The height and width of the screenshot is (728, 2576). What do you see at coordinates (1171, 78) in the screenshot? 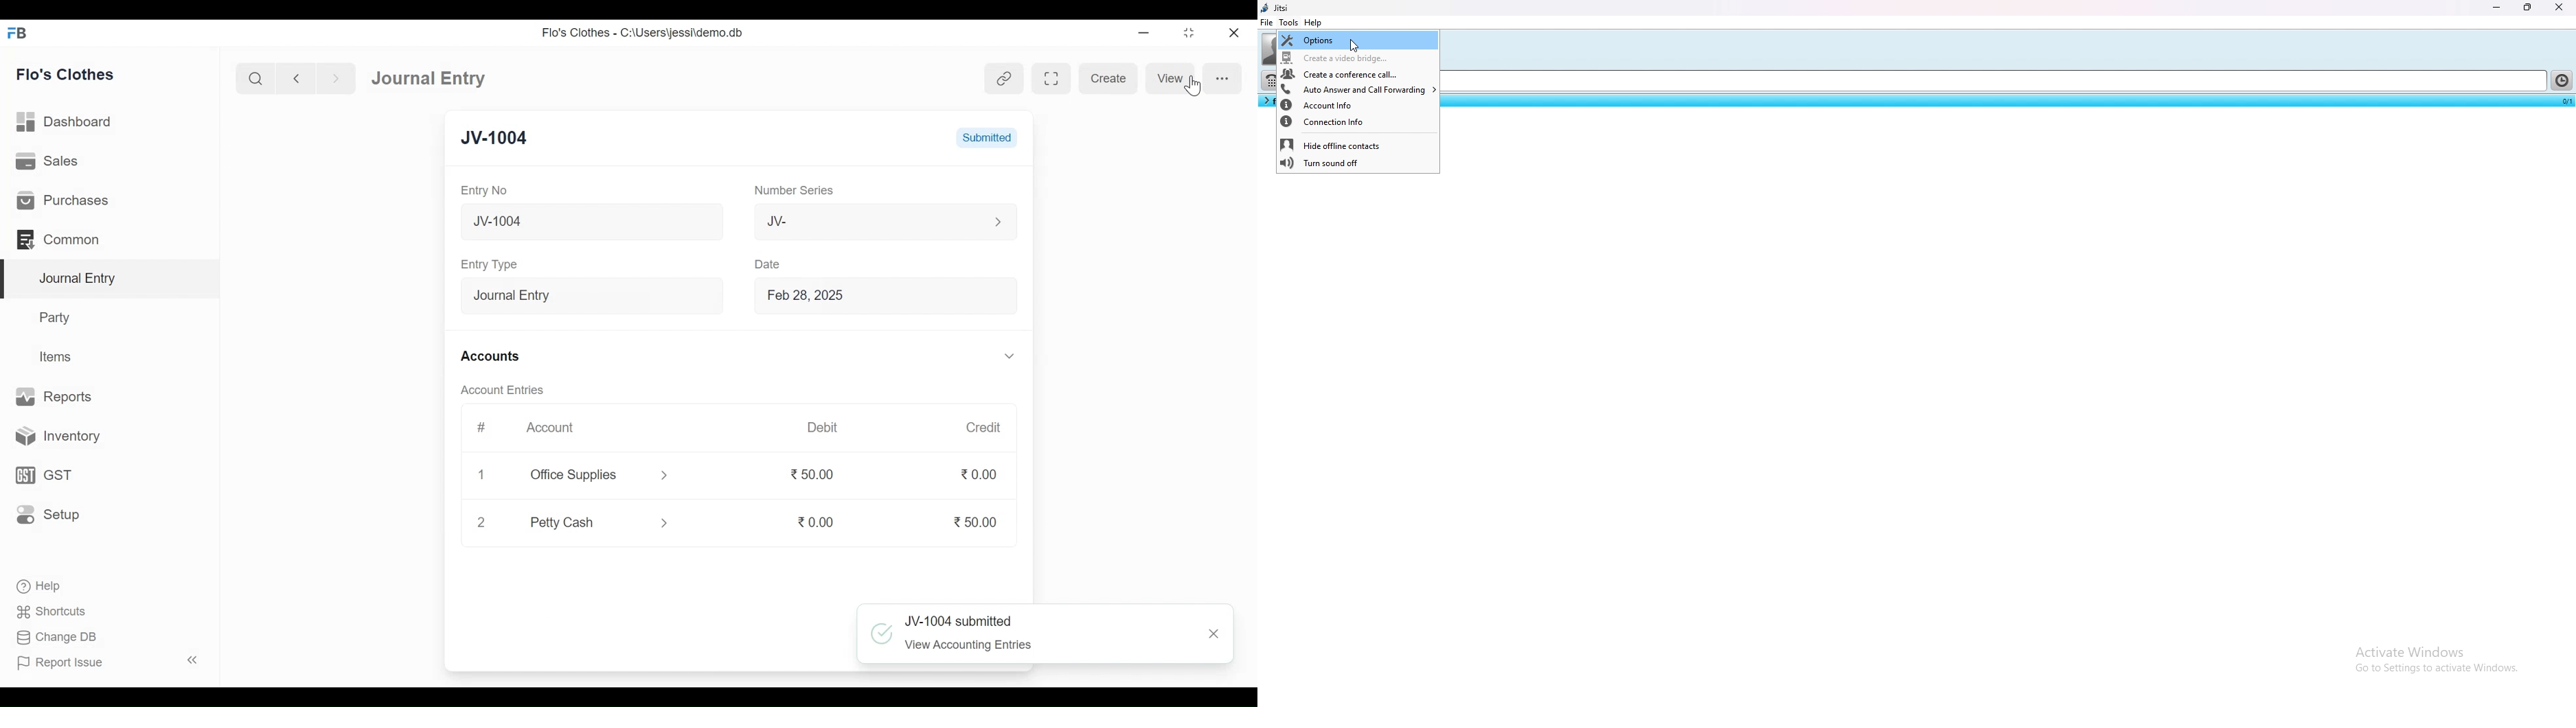
I see `View` at bounding box center [1171, 78].